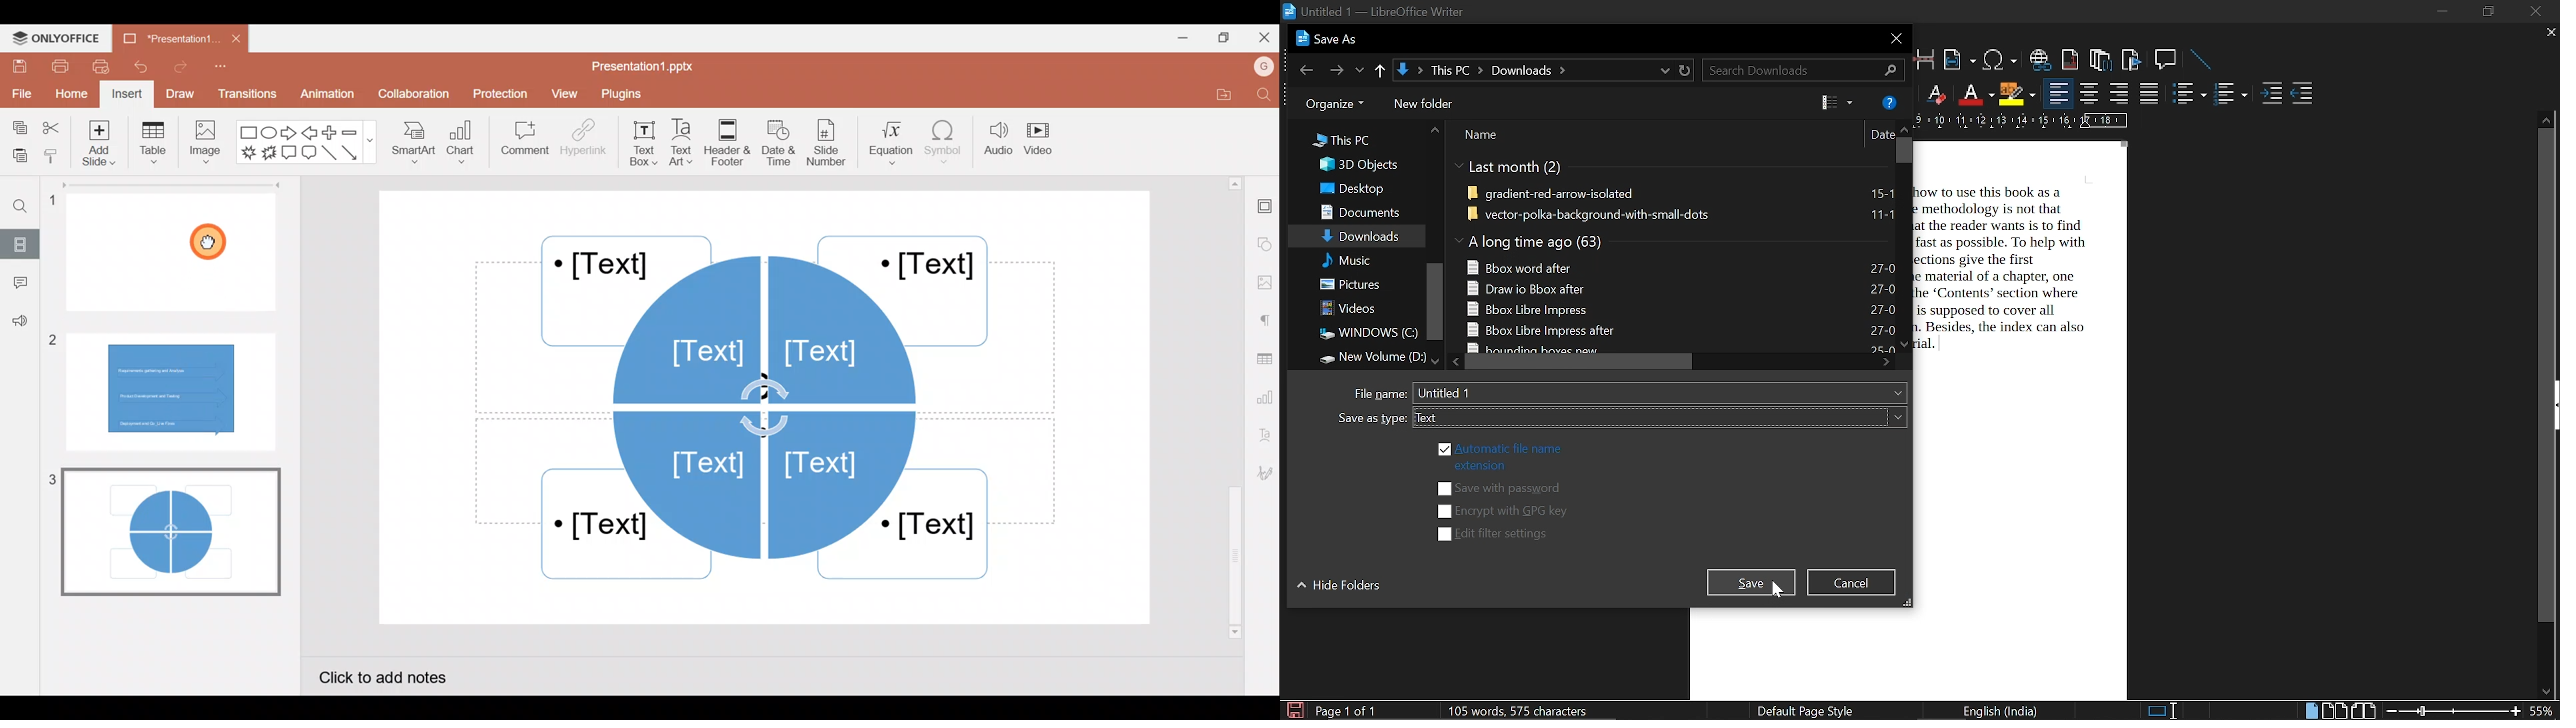 The width and height of the screenshot is (2576, 728). What do you see at coordinates (995, 143) in the screenshot?
I see `Audio` at bounding box center [995, 143].